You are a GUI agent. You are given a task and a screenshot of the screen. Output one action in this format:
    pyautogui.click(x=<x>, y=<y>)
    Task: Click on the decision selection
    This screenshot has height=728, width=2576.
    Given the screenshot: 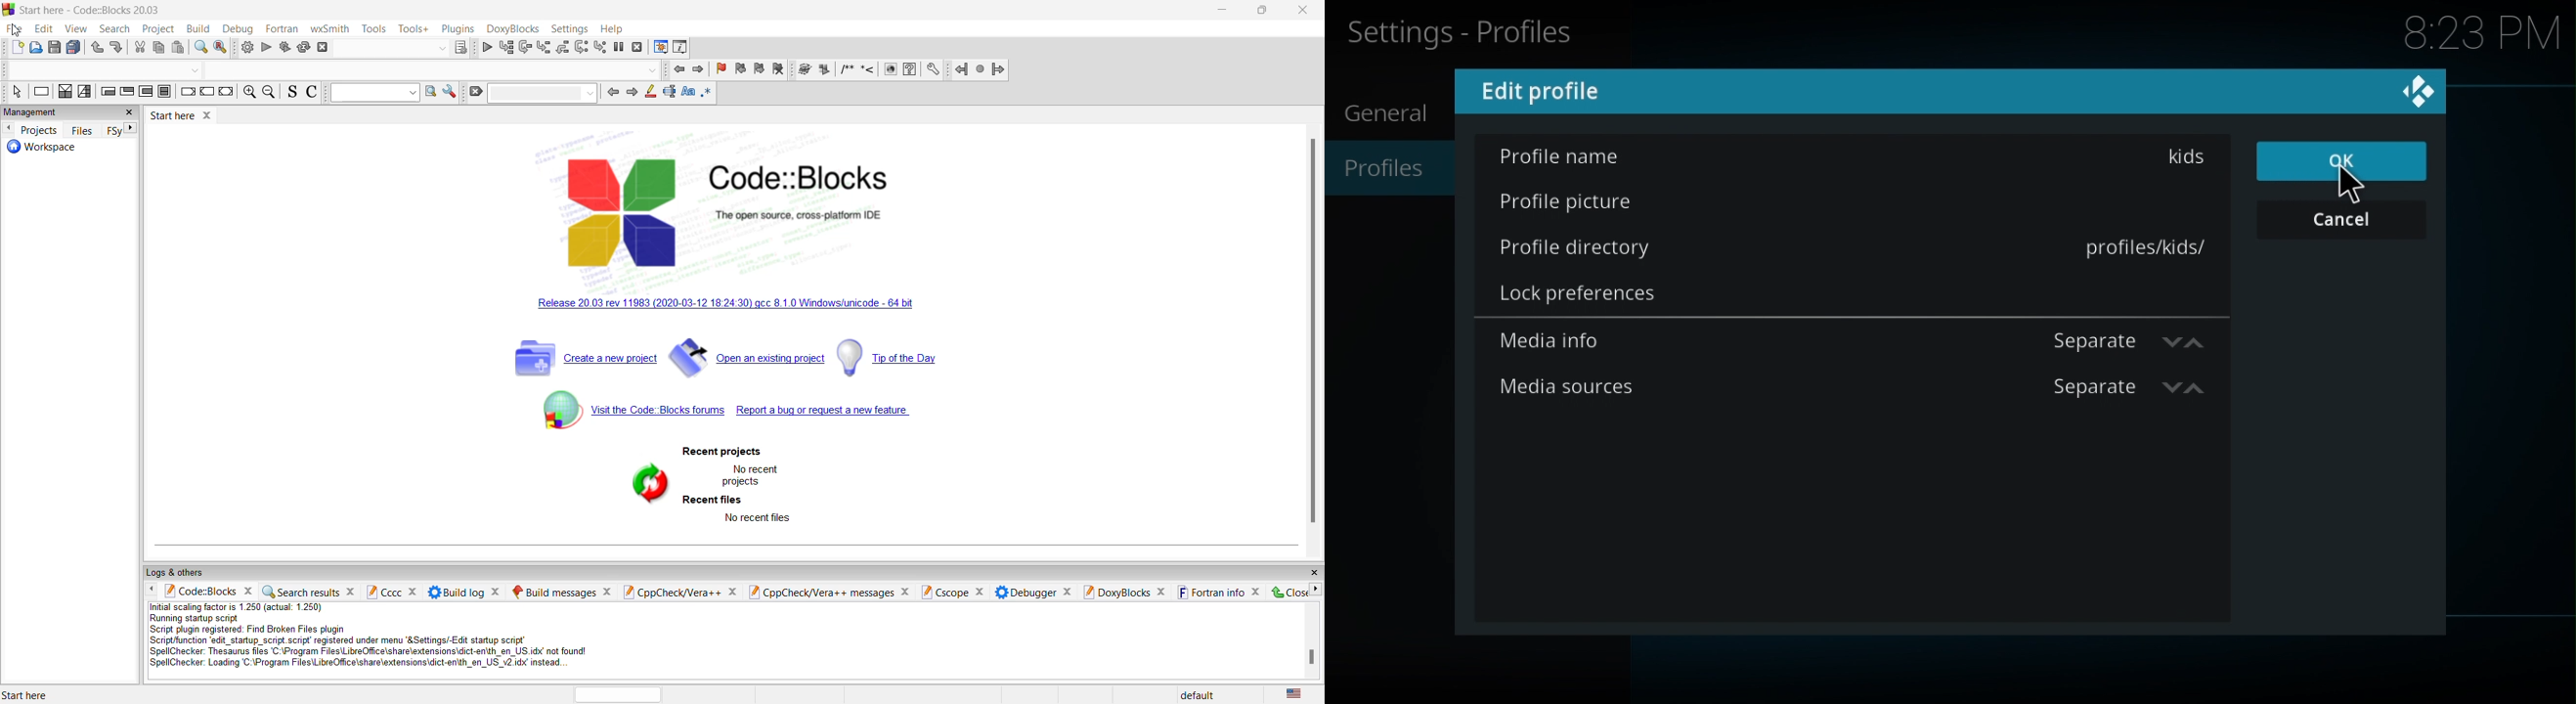 What is the action you would take?
    pyautogui.click(x=65, y=95)
    